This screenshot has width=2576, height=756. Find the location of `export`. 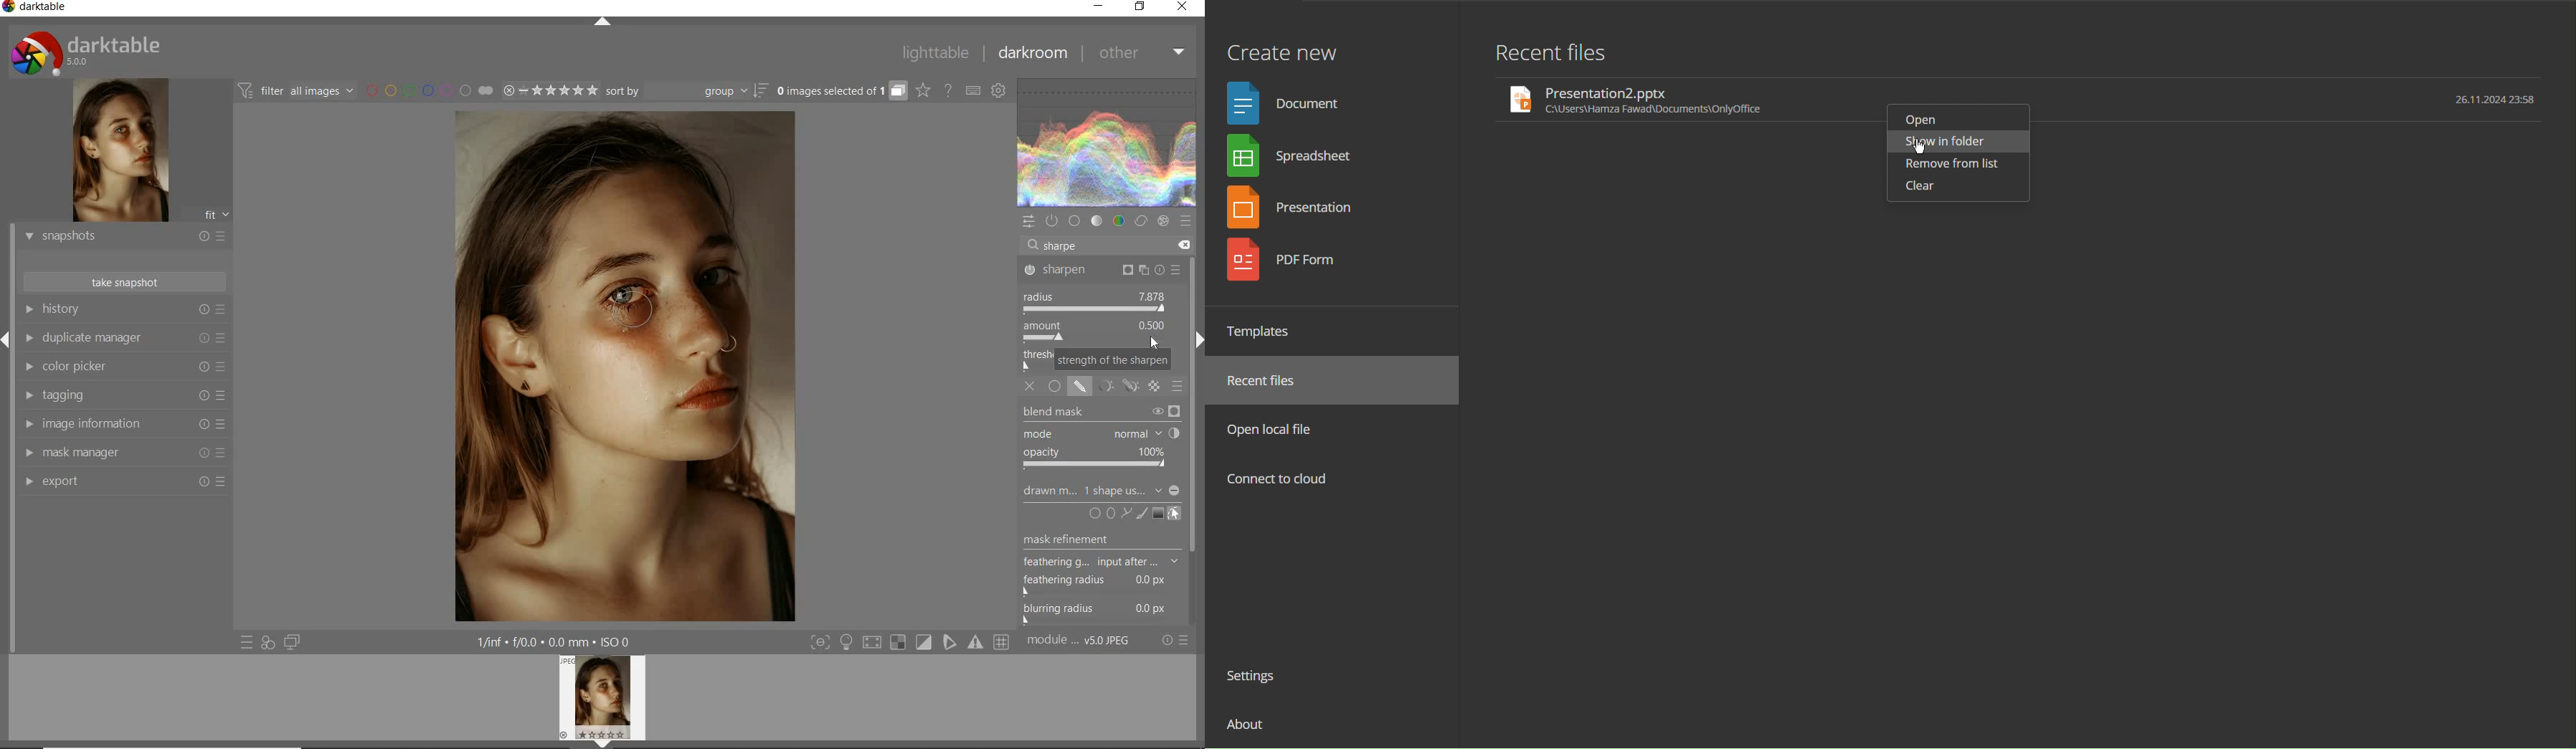

export is located at coordinates (124, 483).